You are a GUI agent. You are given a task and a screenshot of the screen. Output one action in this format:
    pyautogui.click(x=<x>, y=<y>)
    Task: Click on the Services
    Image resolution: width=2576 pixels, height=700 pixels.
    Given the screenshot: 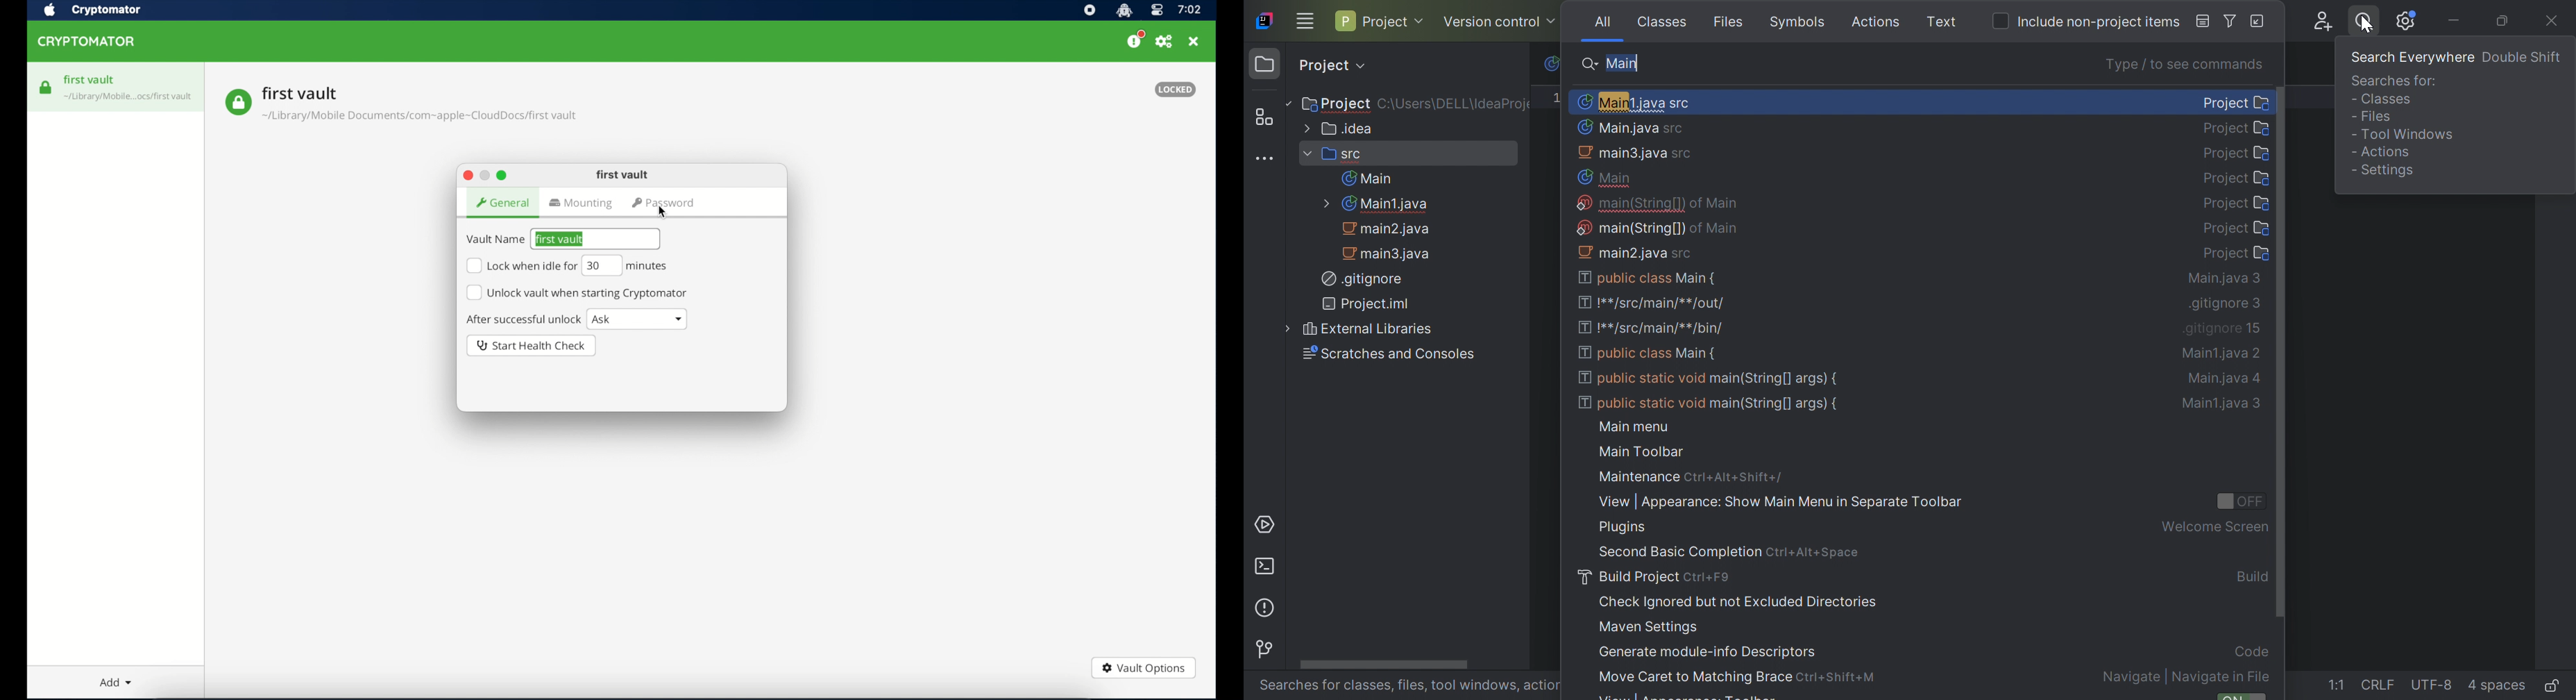 What is the action you would take?
    pyautogui.click(x=1265, y=526)
    